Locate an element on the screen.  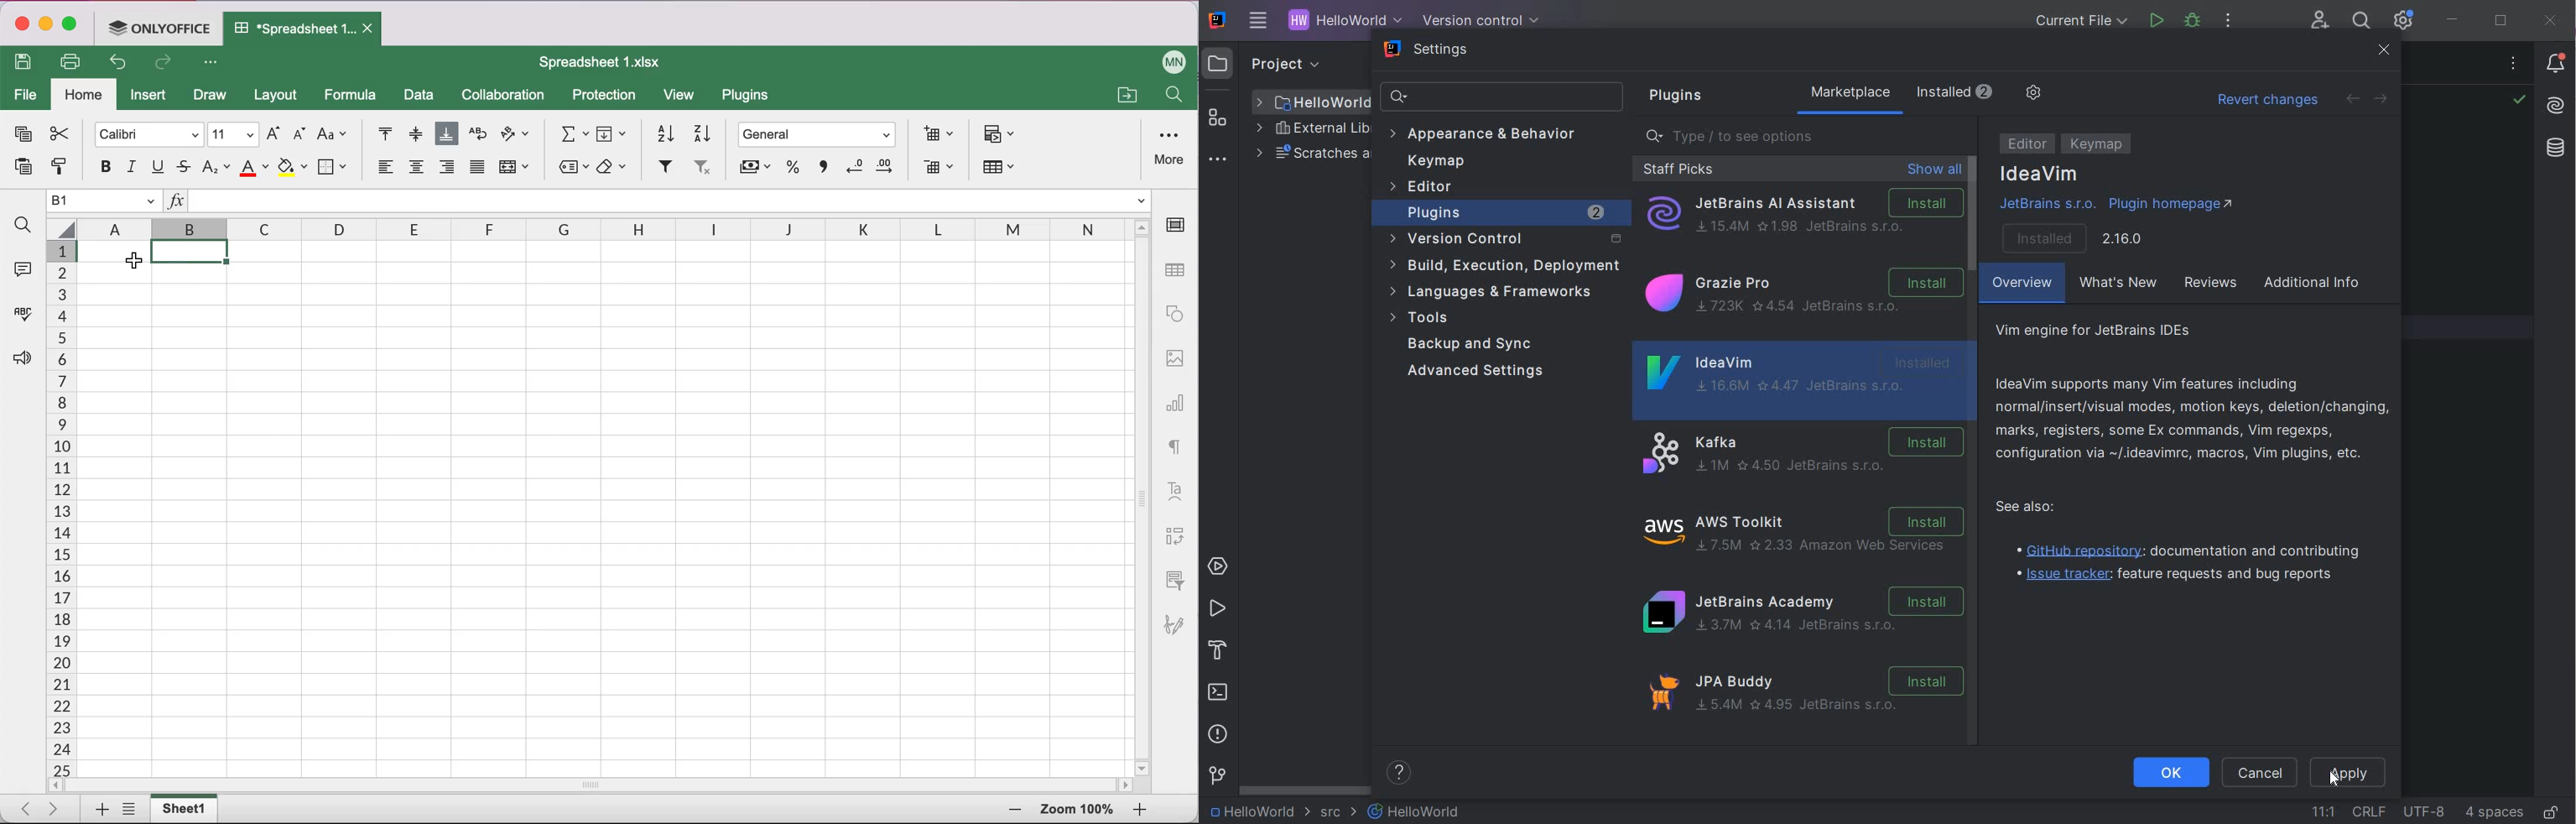
slicer is located at coordinates (1173, 579).